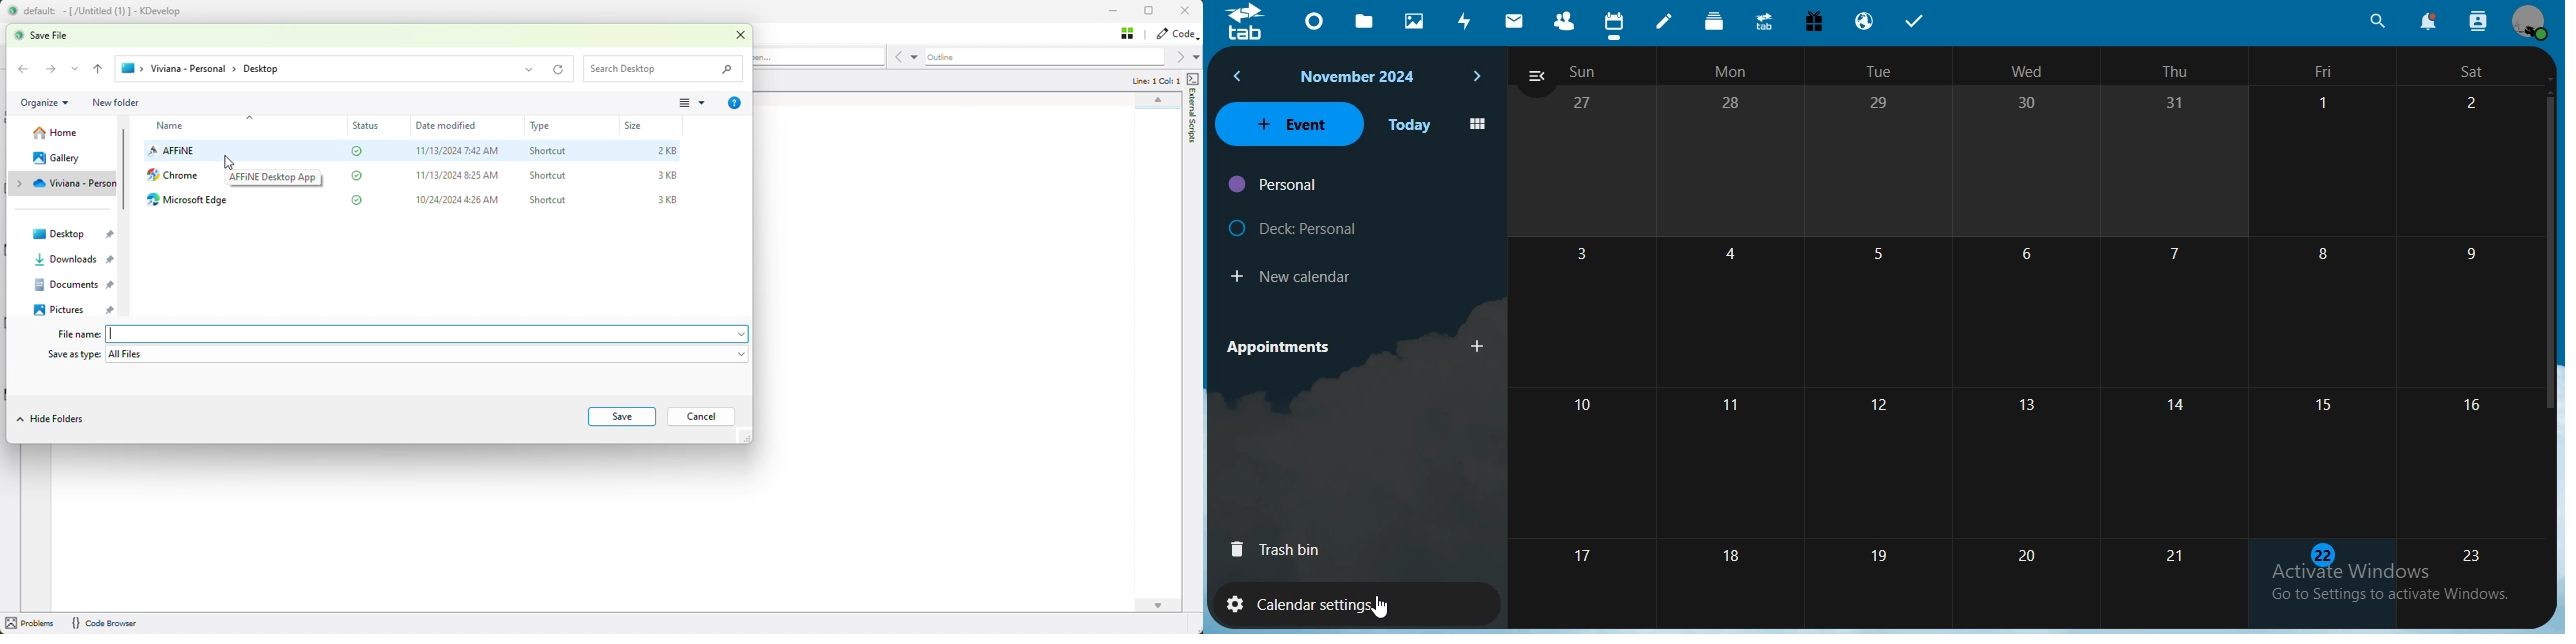 The width and height of the screenshot is (2576, 644). Describe the element at coordinates (1564, 20) in the screenshot. I see `contacts` at that location.